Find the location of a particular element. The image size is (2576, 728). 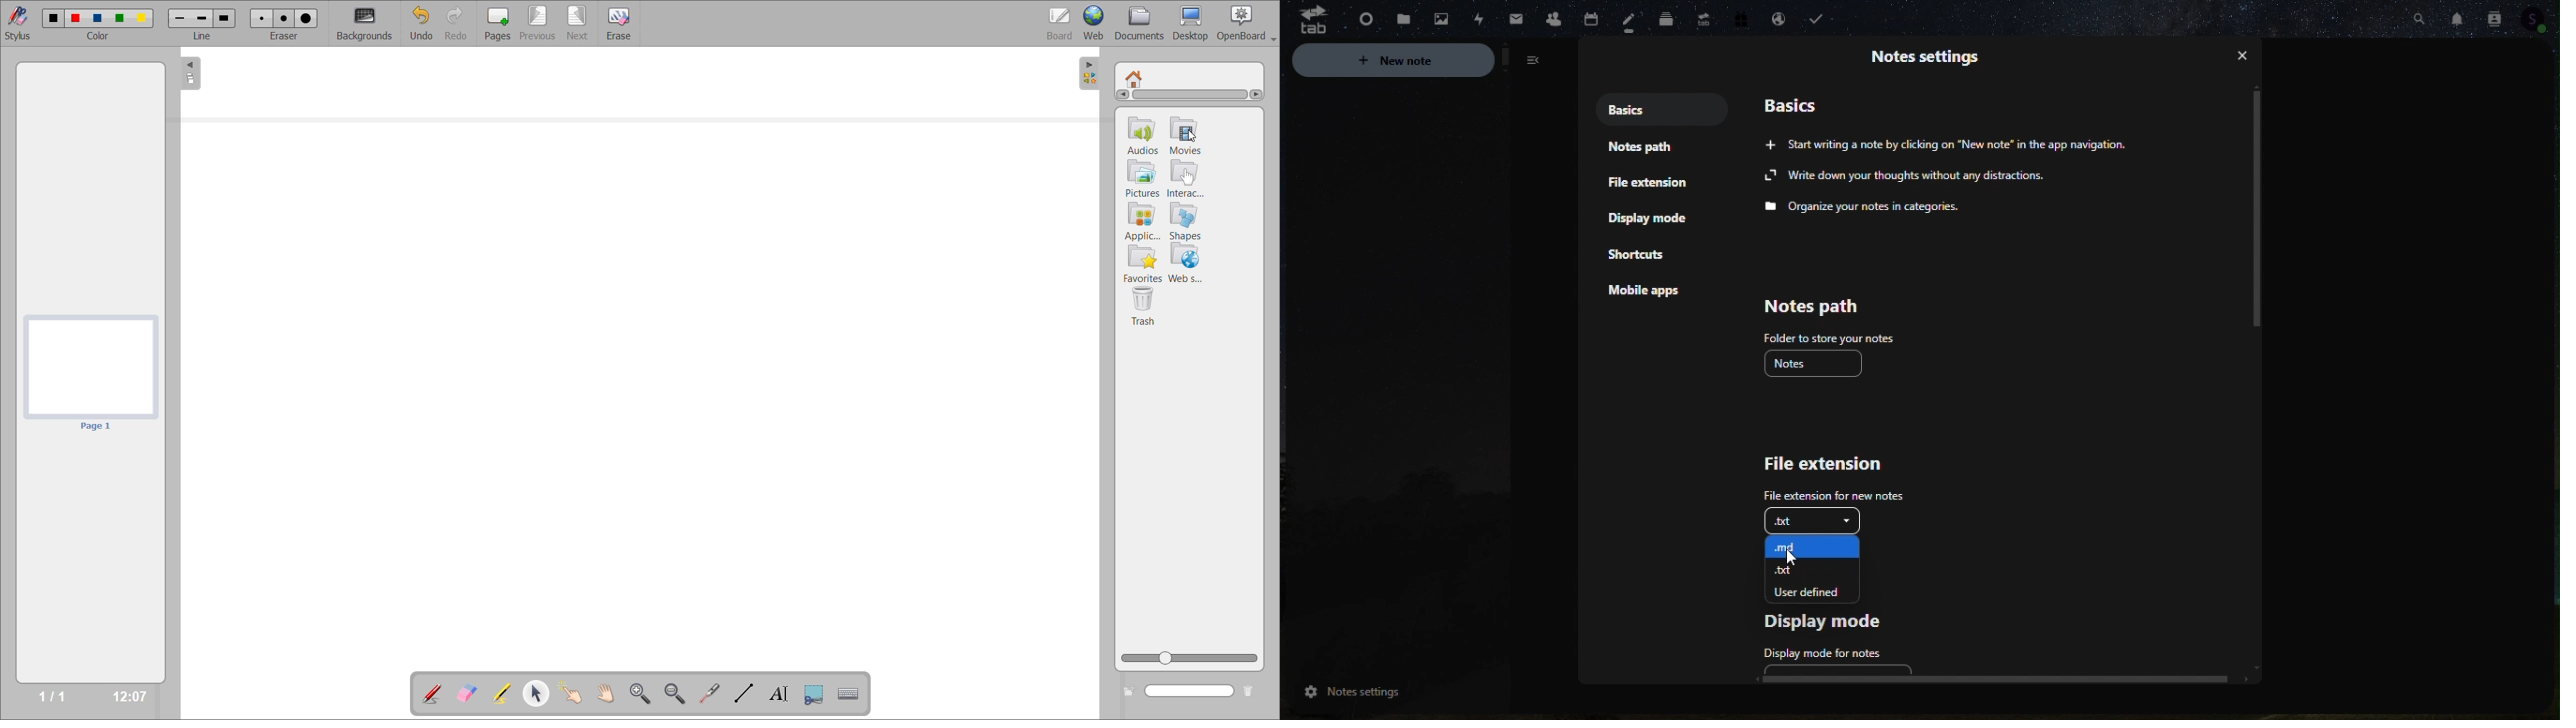

Mobile app is located at coordinates (1655, 293).